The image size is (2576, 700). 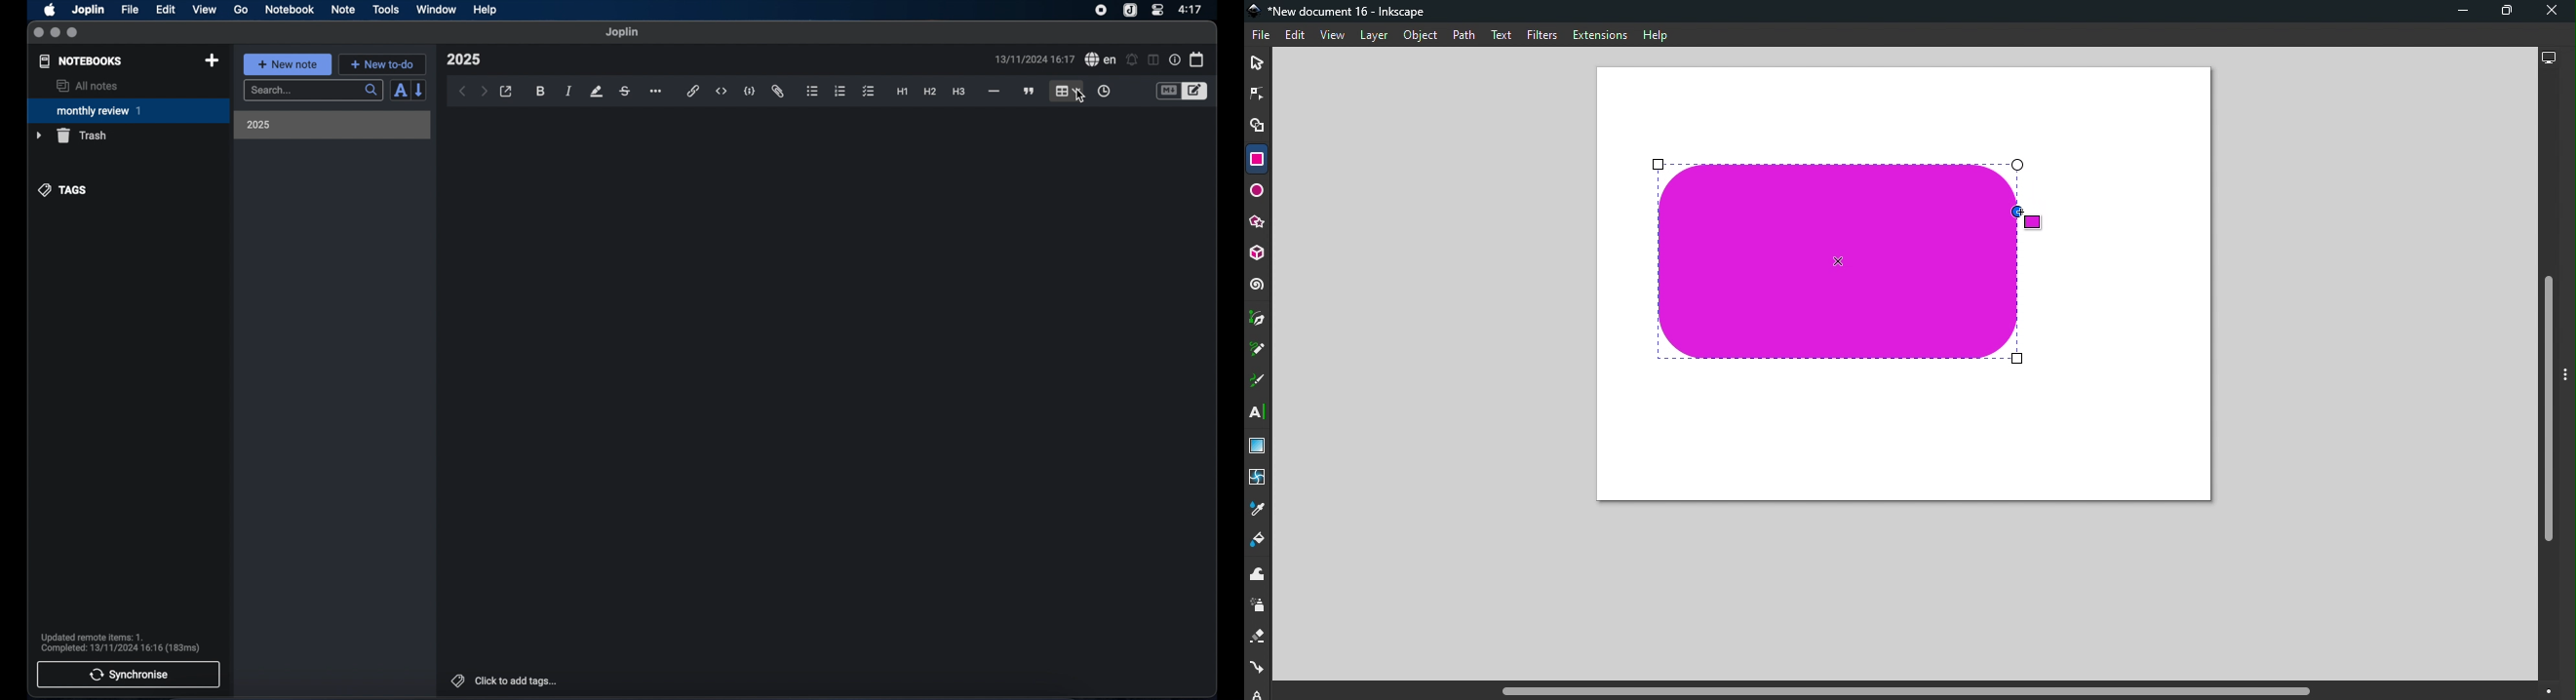 I want to click on italic, so click(x=569, y=91).